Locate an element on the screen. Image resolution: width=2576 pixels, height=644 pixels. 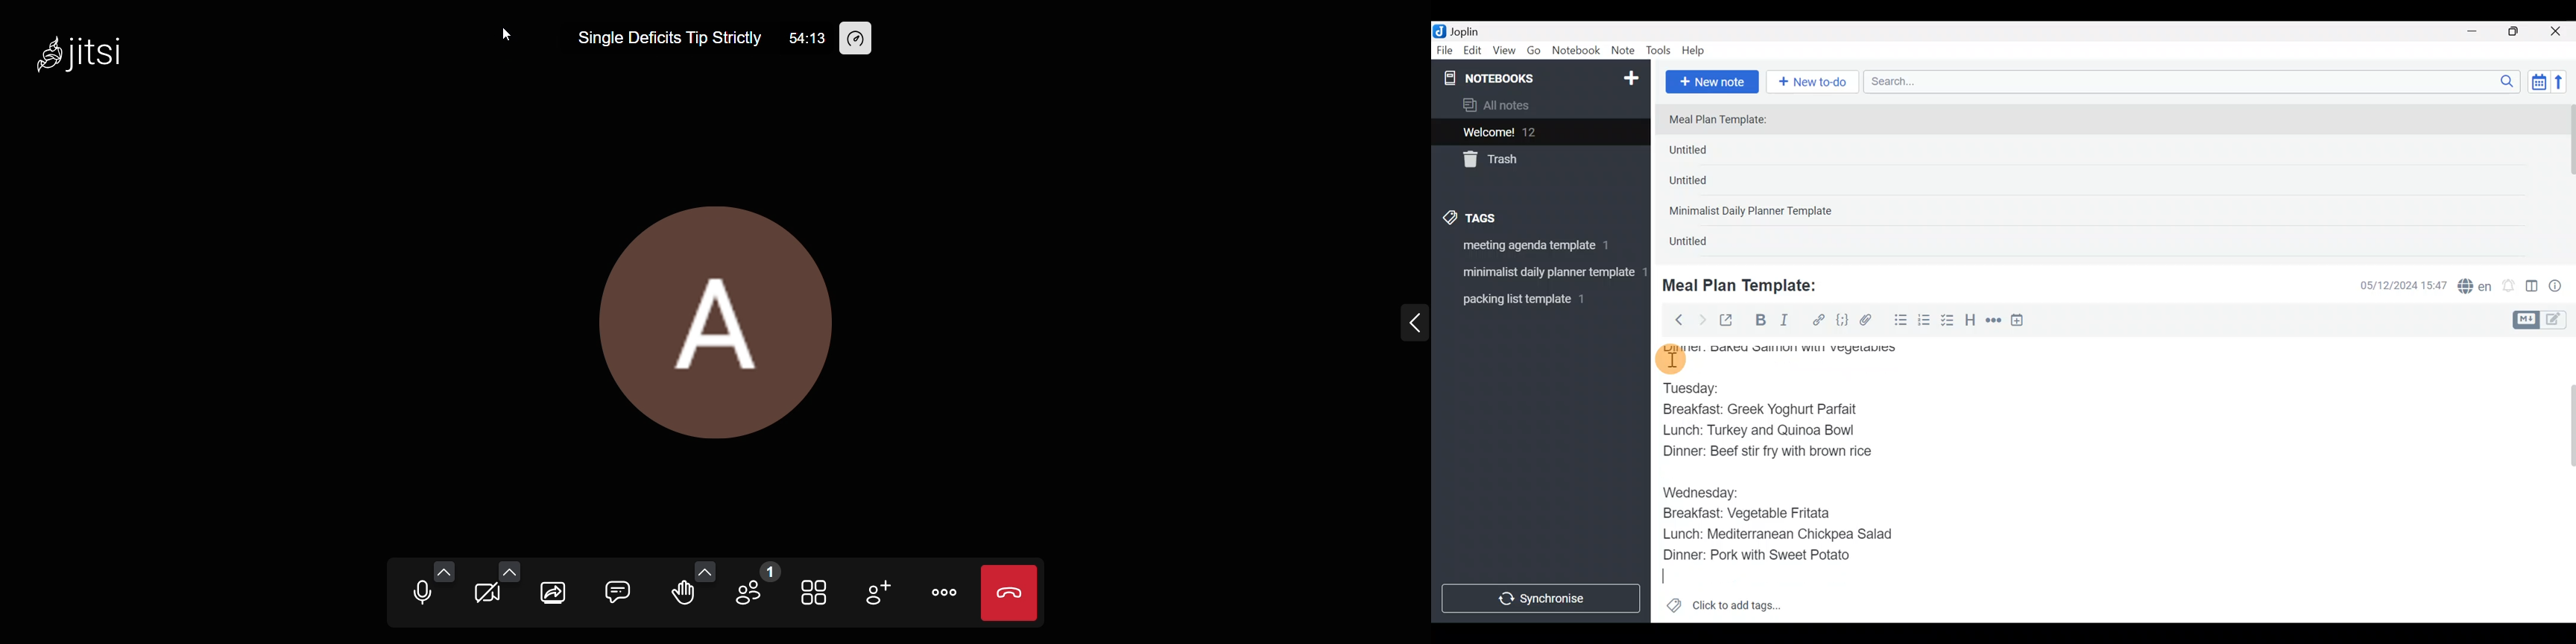
Minimize is located at coordinates (2479, 30).